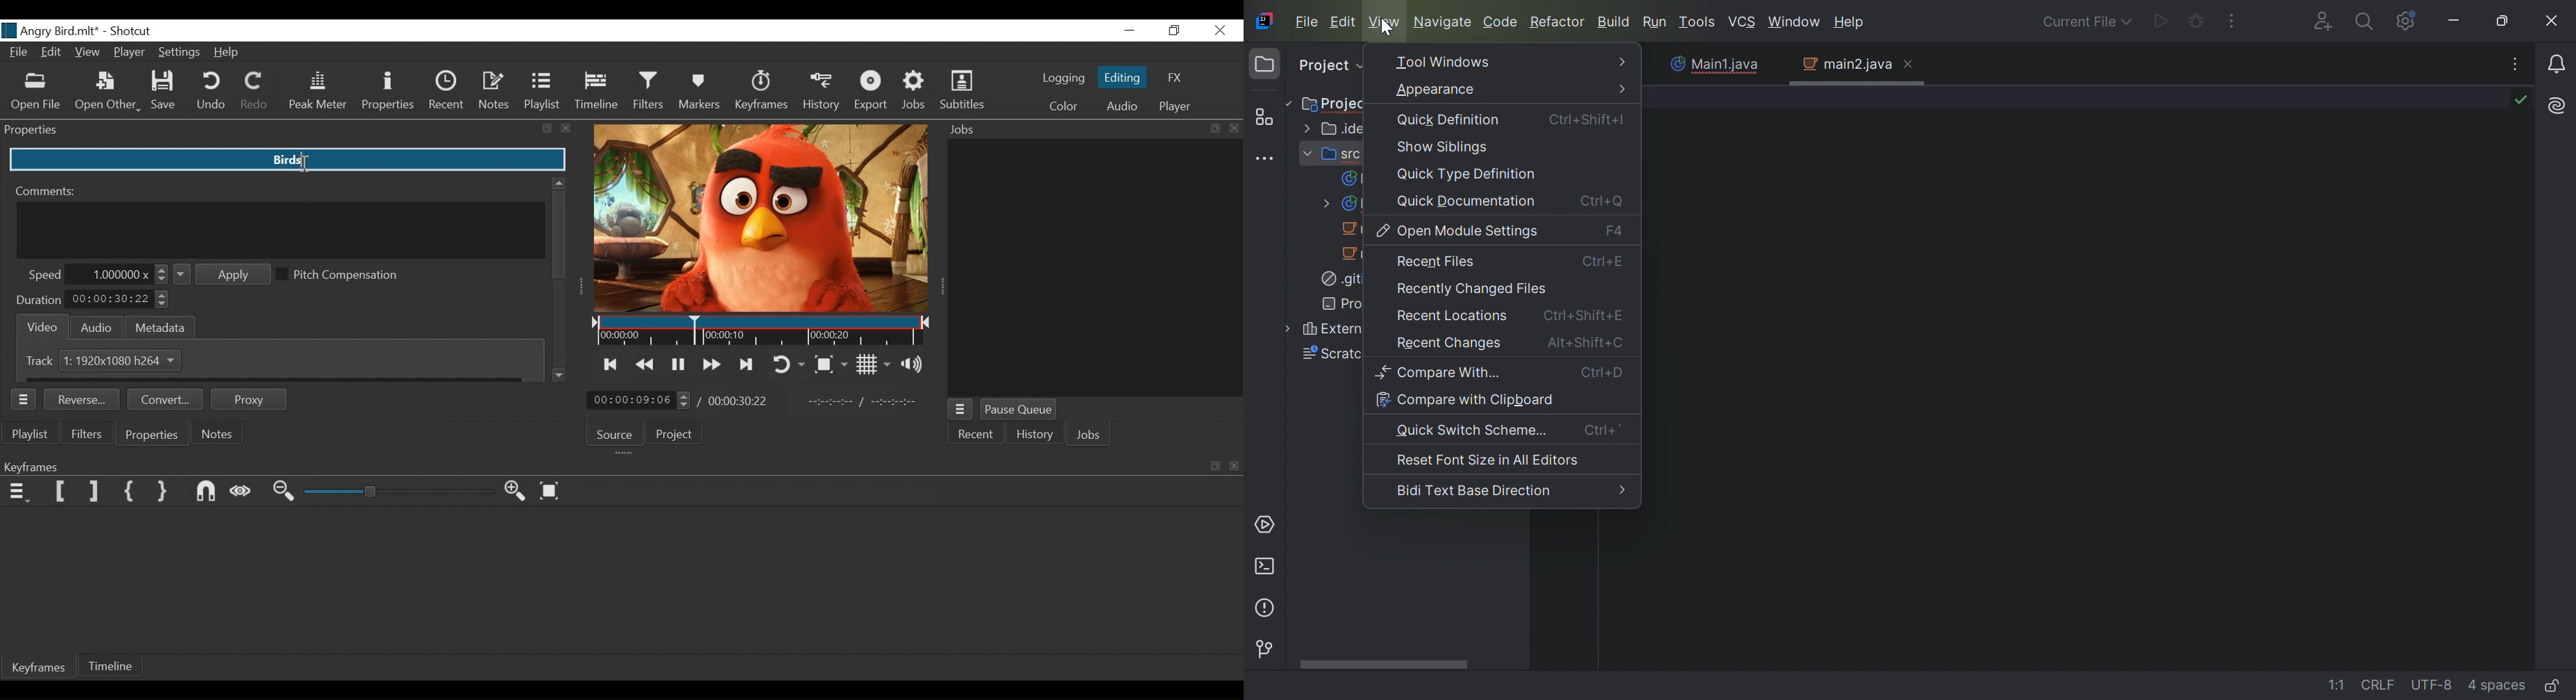 The image size is (2576, 700). What do you see at coordinates (642, 399) in the screenshot?
I see `Current position` at bounding box center [642, 399].